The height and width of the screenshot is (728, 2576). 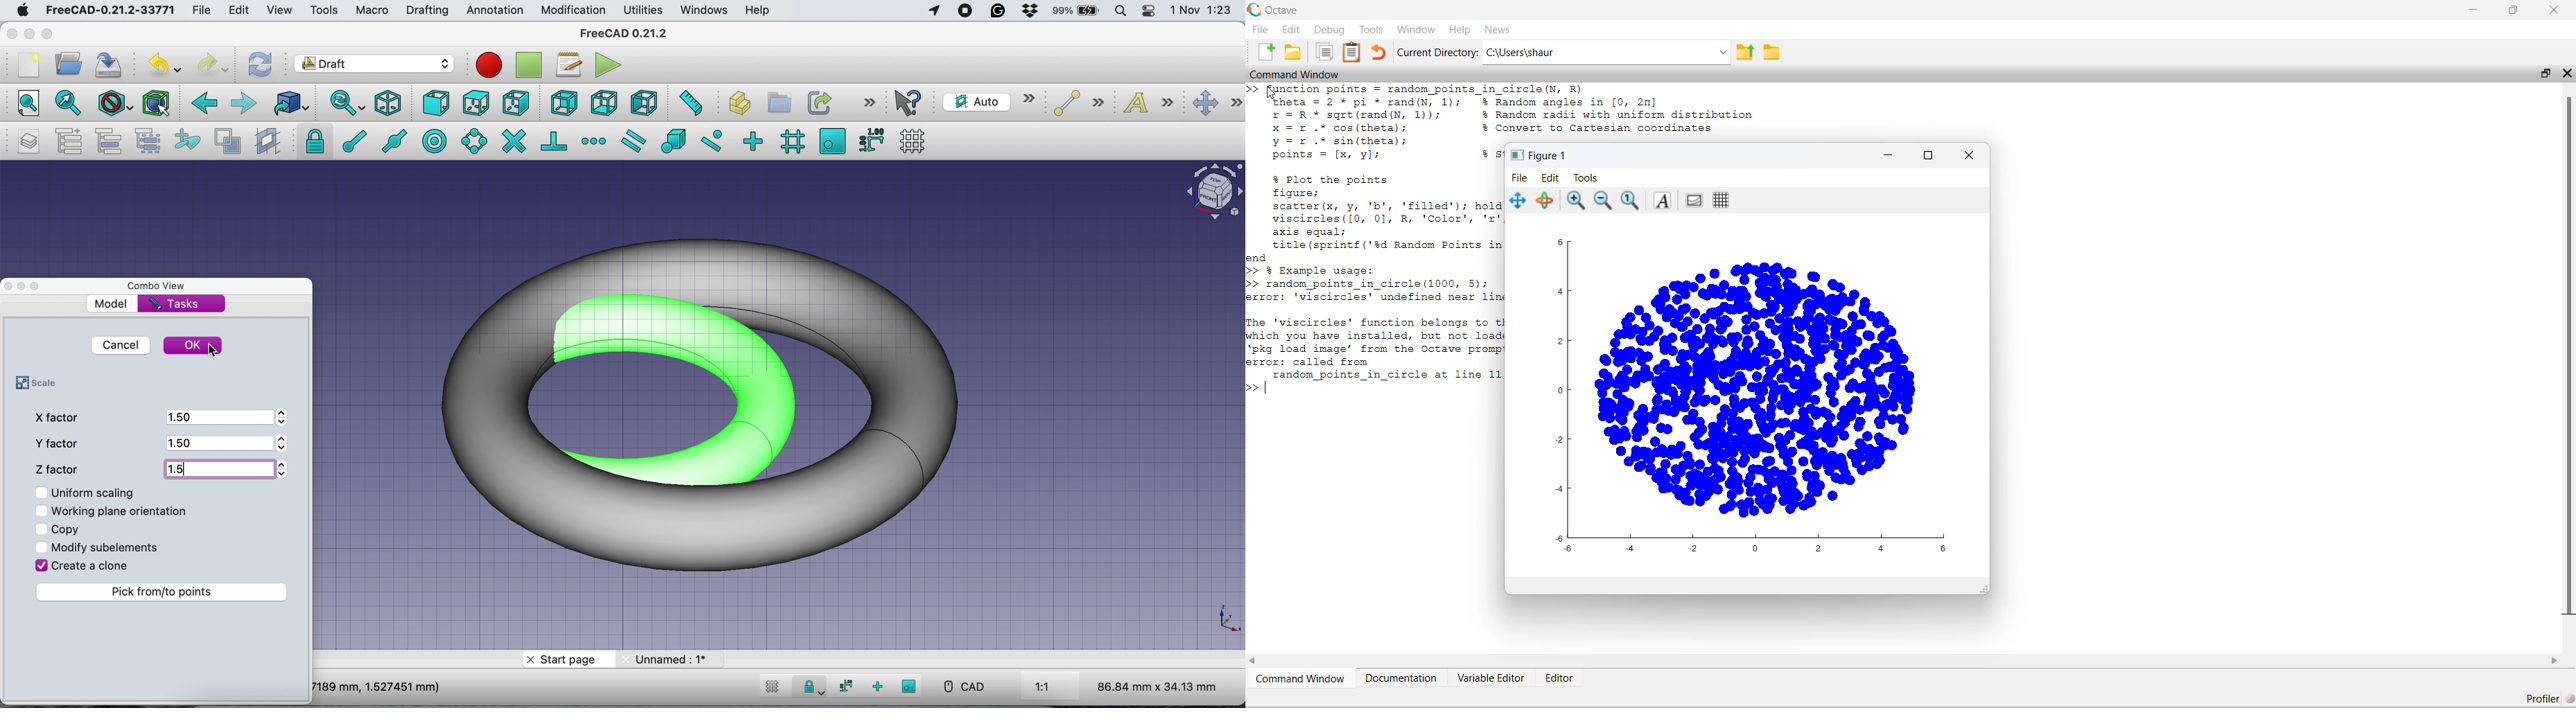 What do you see at coordinates (42, 529) in the screenshot?
I see `Checkbox` at bounding box center [42, 529].